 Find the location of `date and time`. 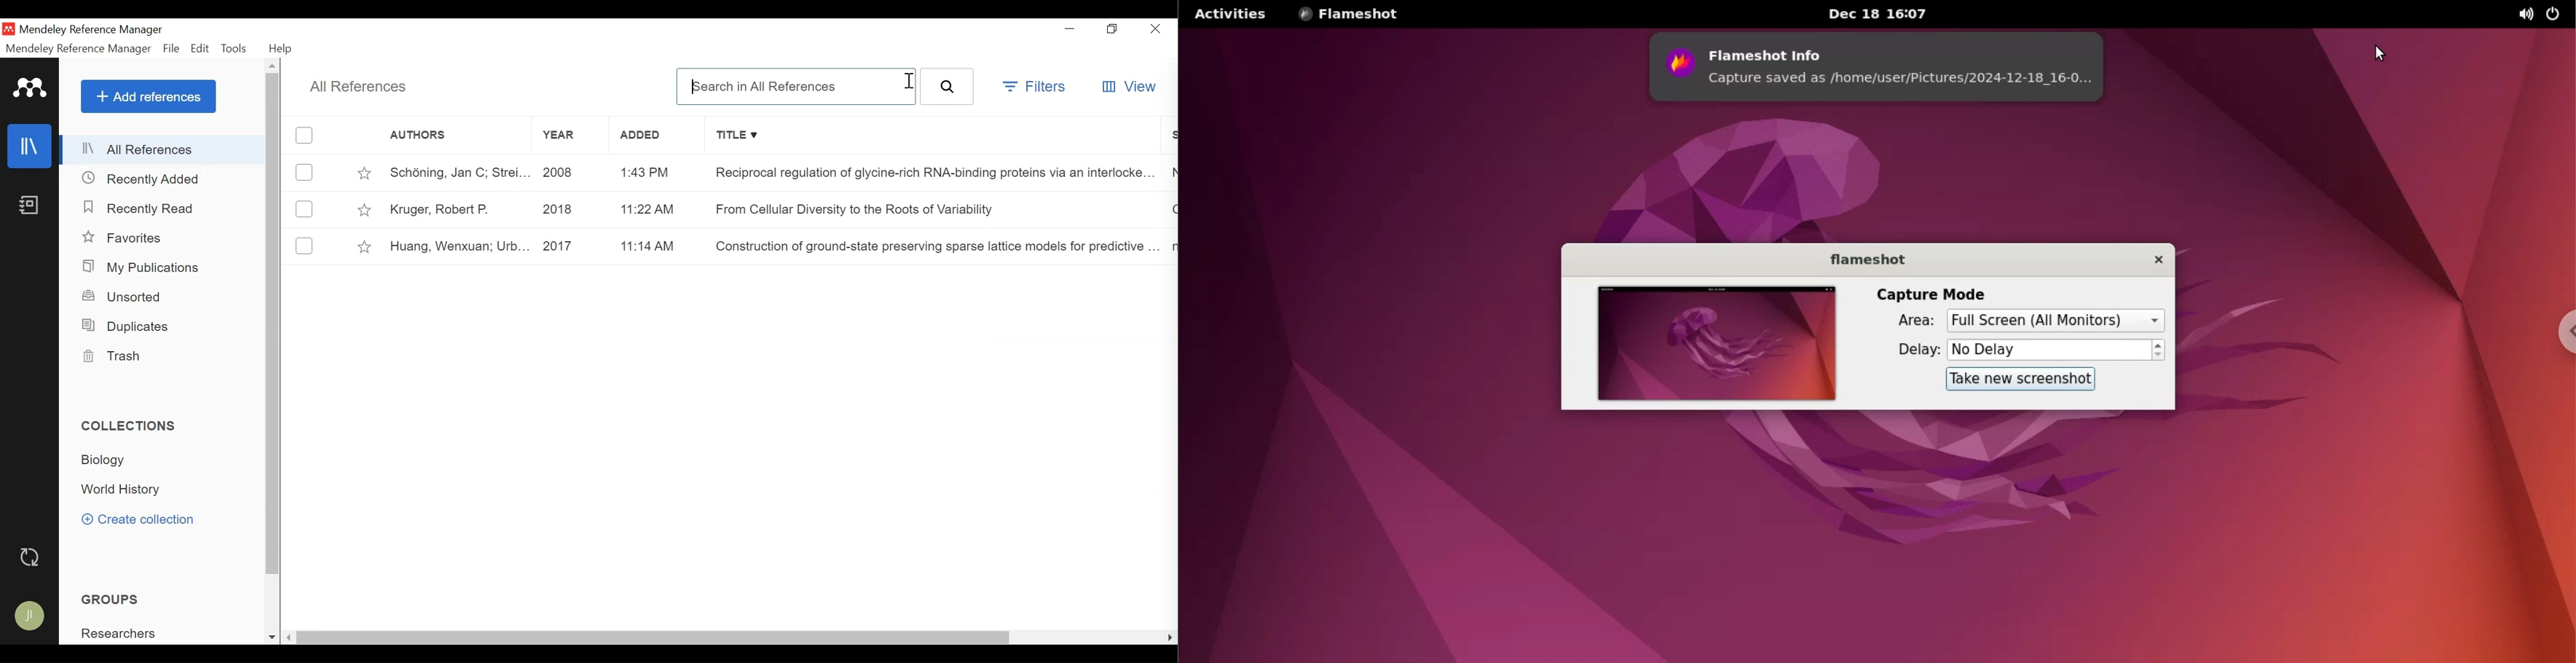

date and time is located at coordinates (1885, 15).